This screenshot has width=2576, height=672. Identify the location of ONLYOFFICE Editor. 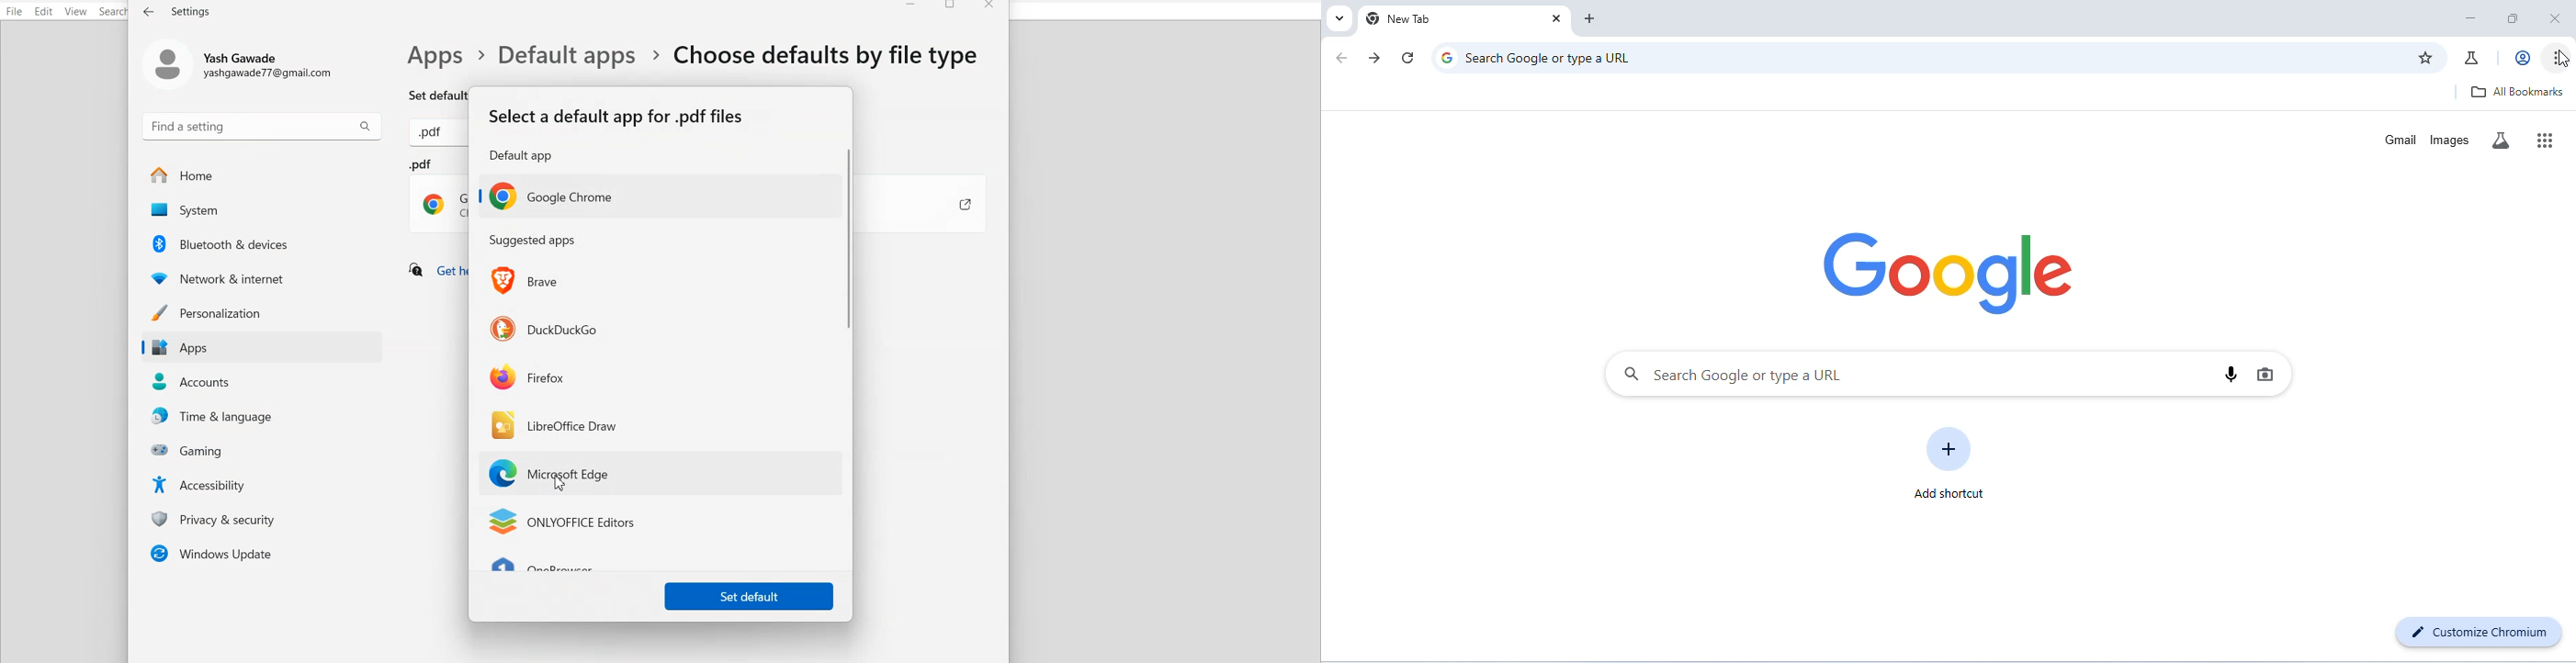
(561, 522).